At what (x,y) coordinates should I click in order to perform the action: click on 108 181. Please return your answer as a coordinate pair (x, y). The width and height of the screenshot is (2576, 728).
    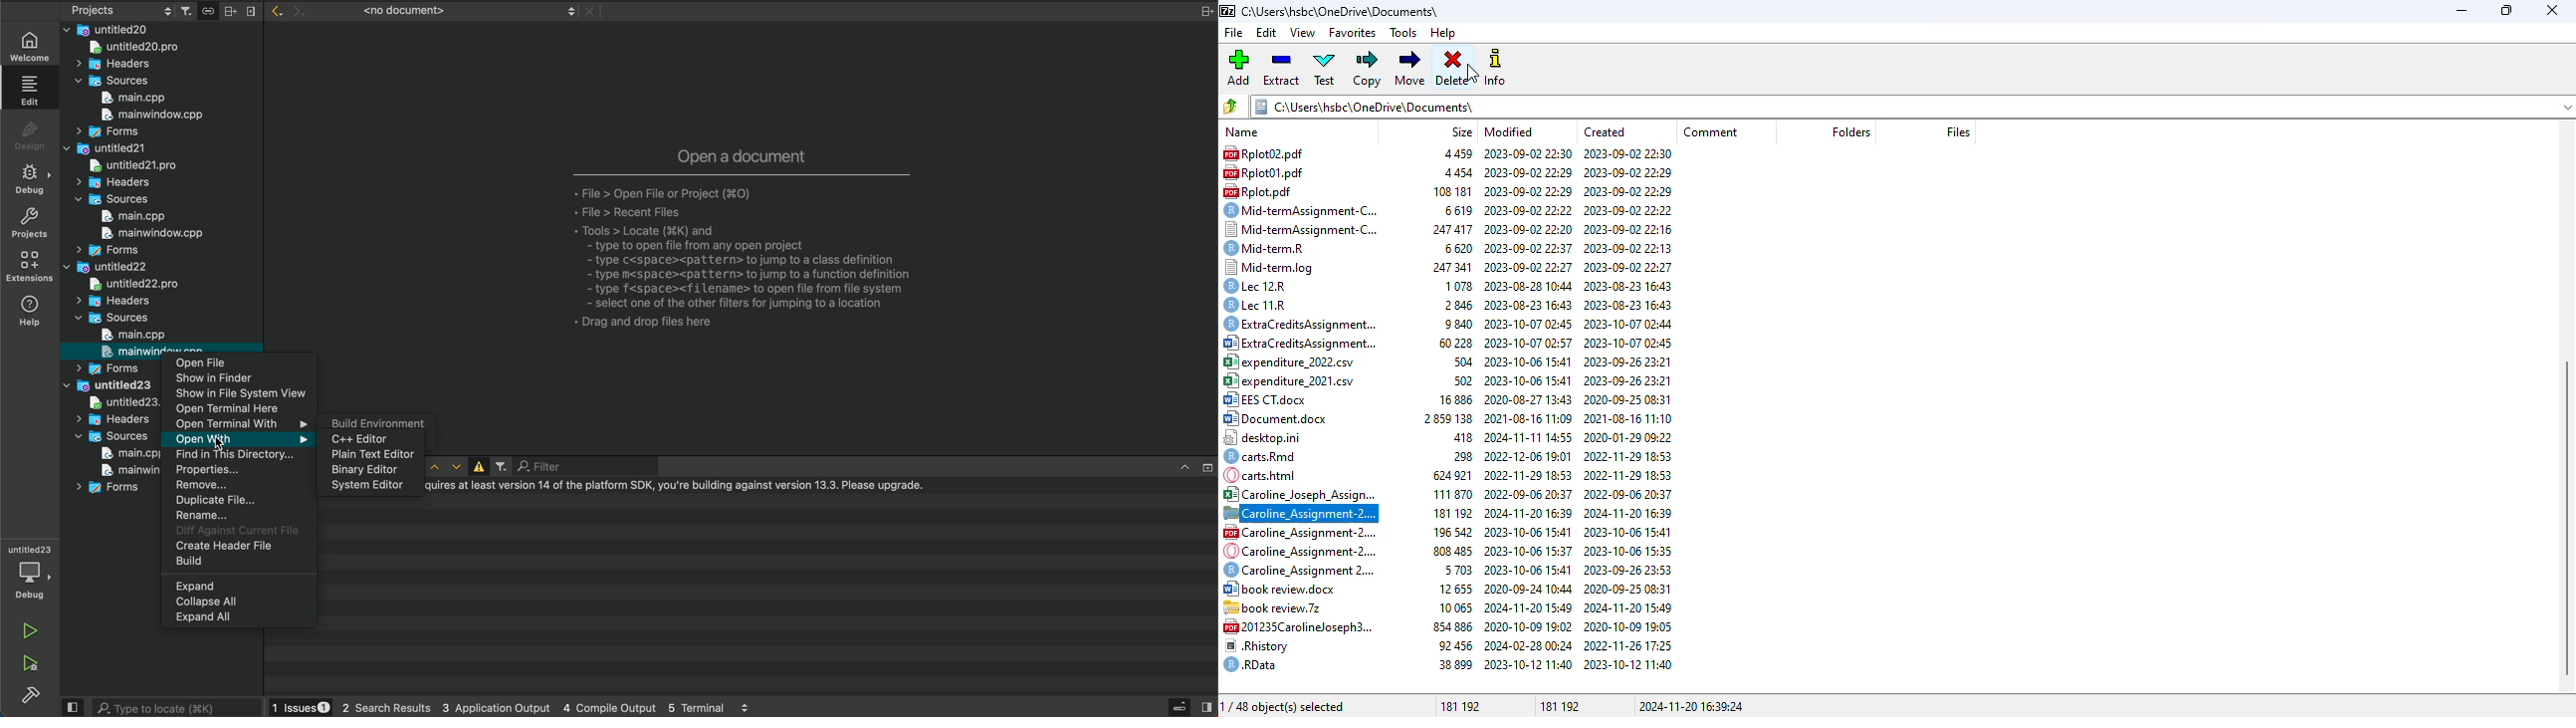
    Looking at the image, I should click on (1450, 191).